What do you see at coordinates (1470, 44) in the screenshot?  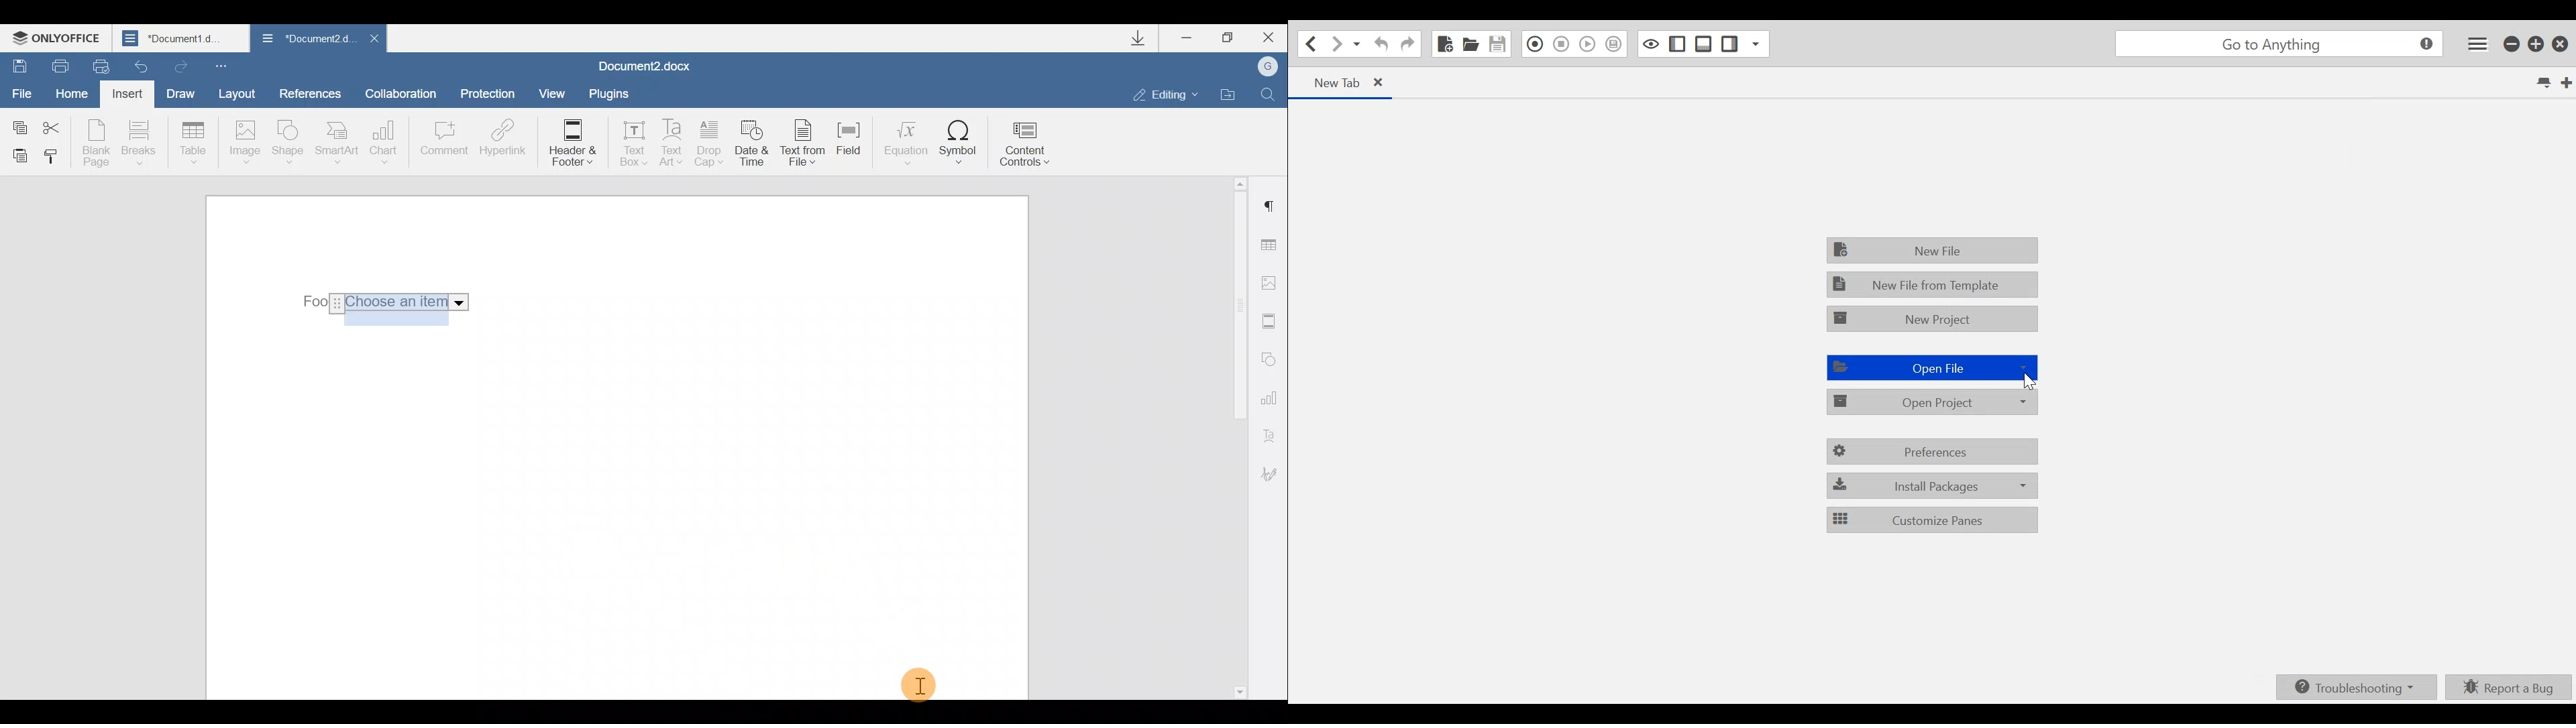 I see `Open File` at bounding box center [1470, 44].